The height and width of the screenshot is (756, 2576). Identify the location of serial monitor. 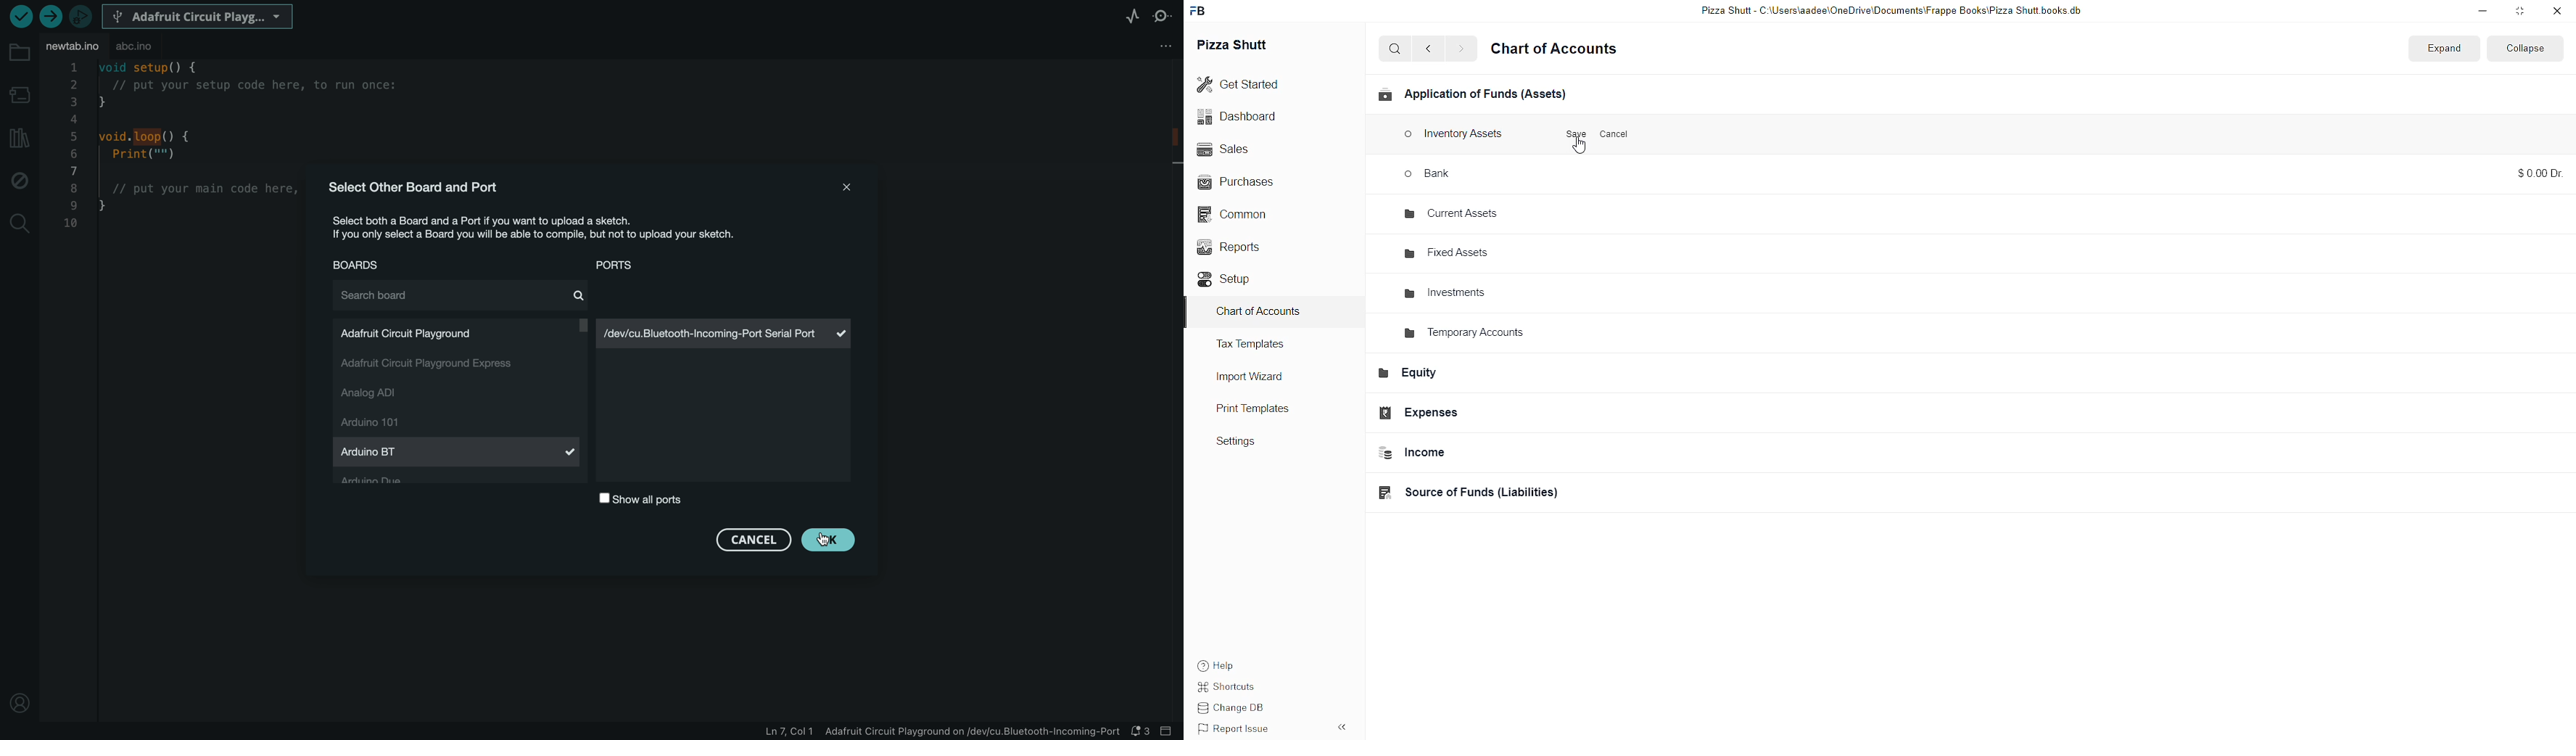
(1167, 18).